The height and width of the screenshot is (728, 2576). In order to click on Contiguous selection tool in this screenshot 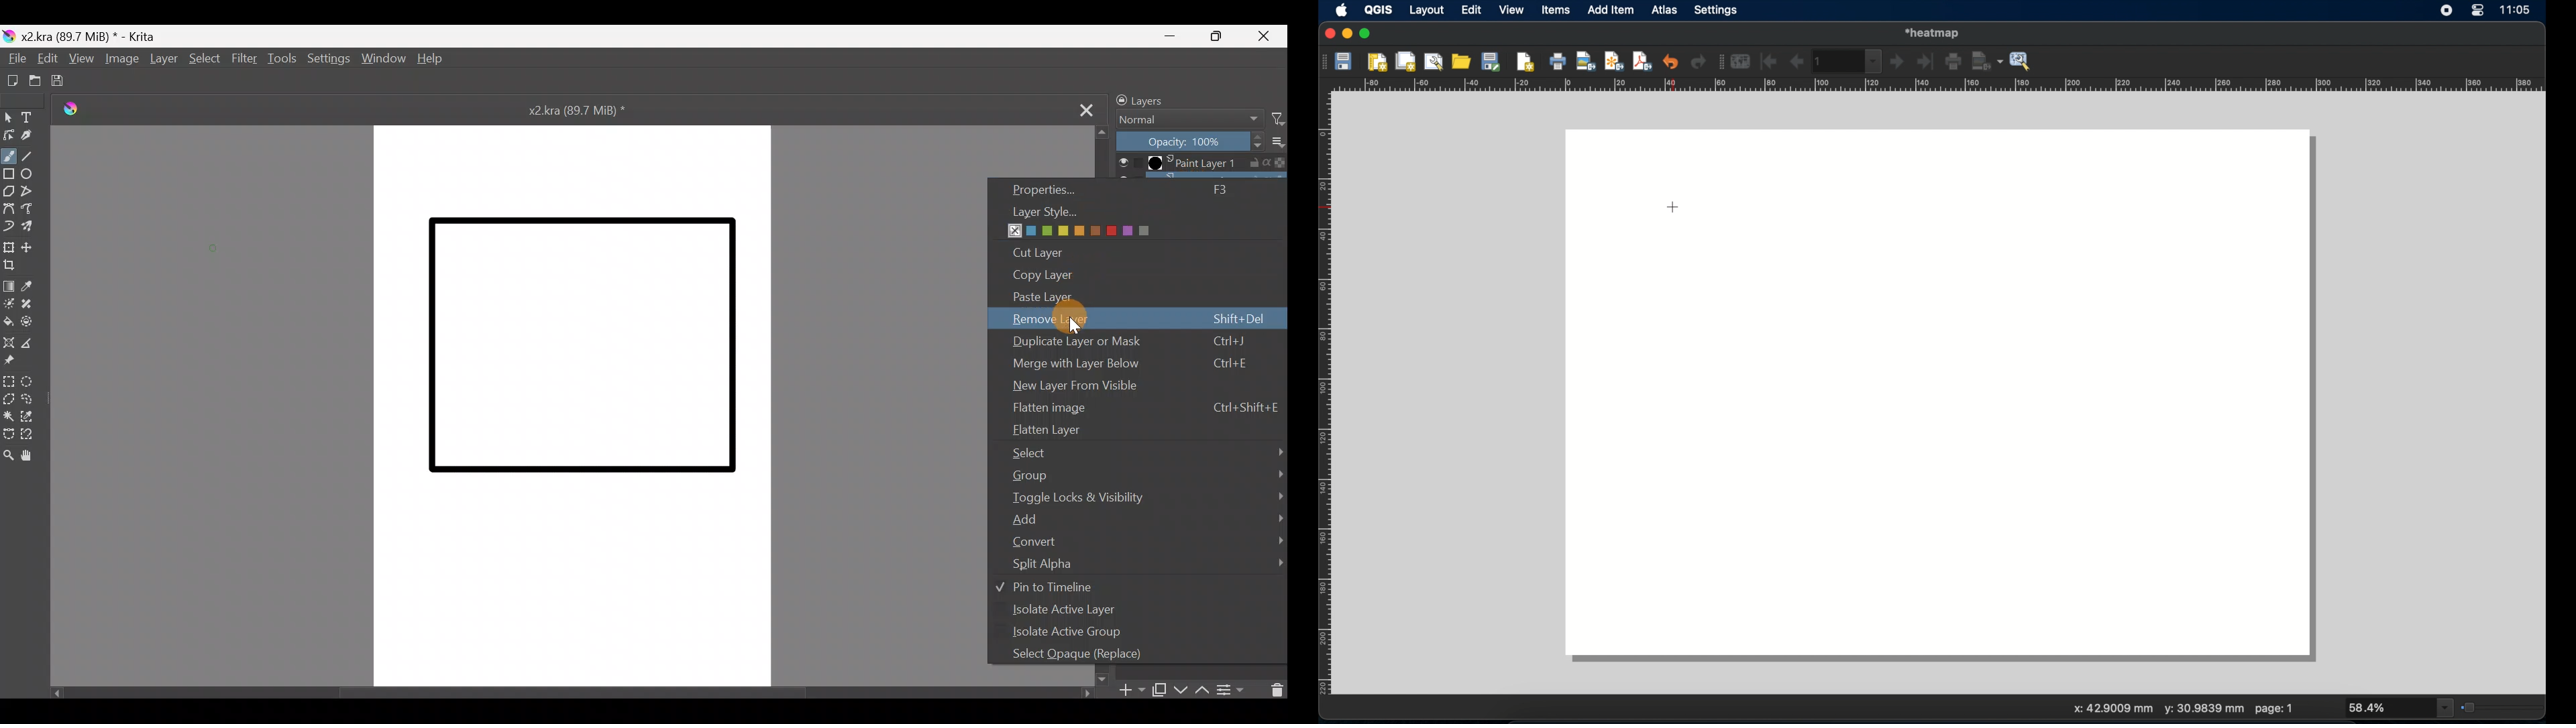, I will do `click(9, 414)`.